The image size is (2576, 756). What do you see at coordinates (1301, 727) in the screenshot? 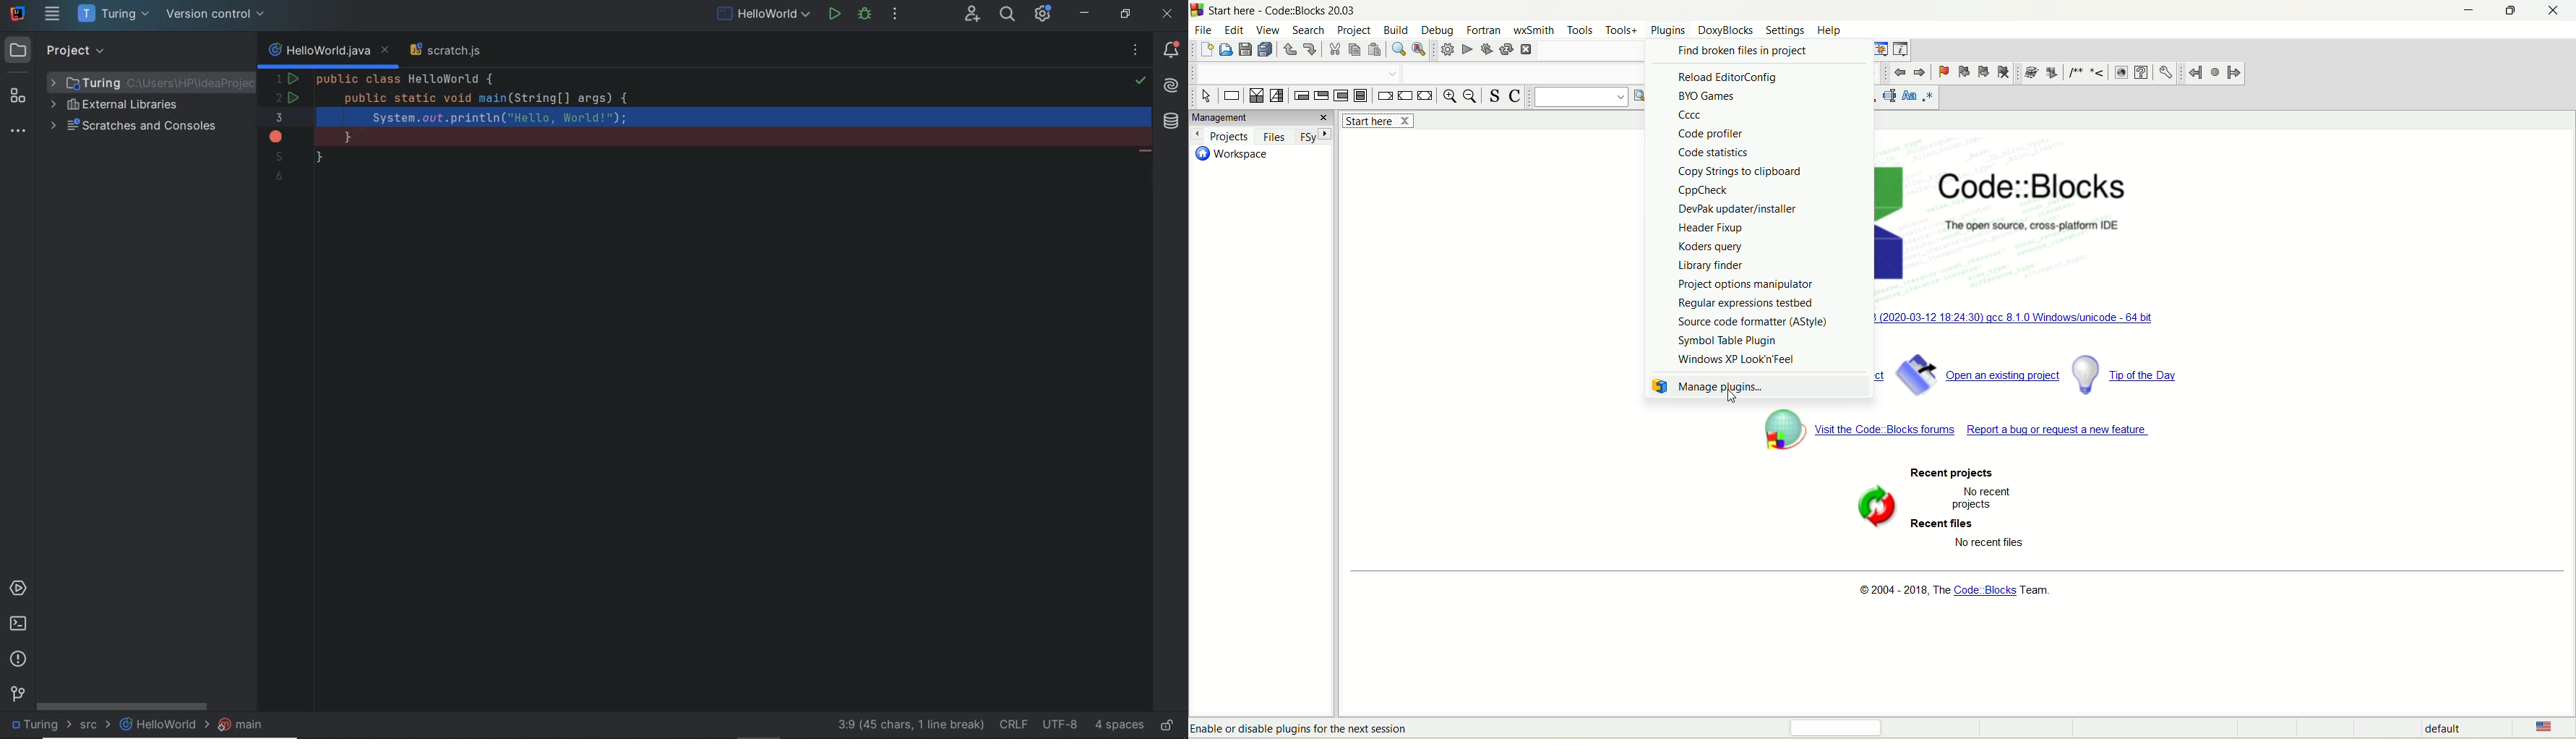
I see `Enable or disable plugins for the next session` at bounding box center [1301, 727].